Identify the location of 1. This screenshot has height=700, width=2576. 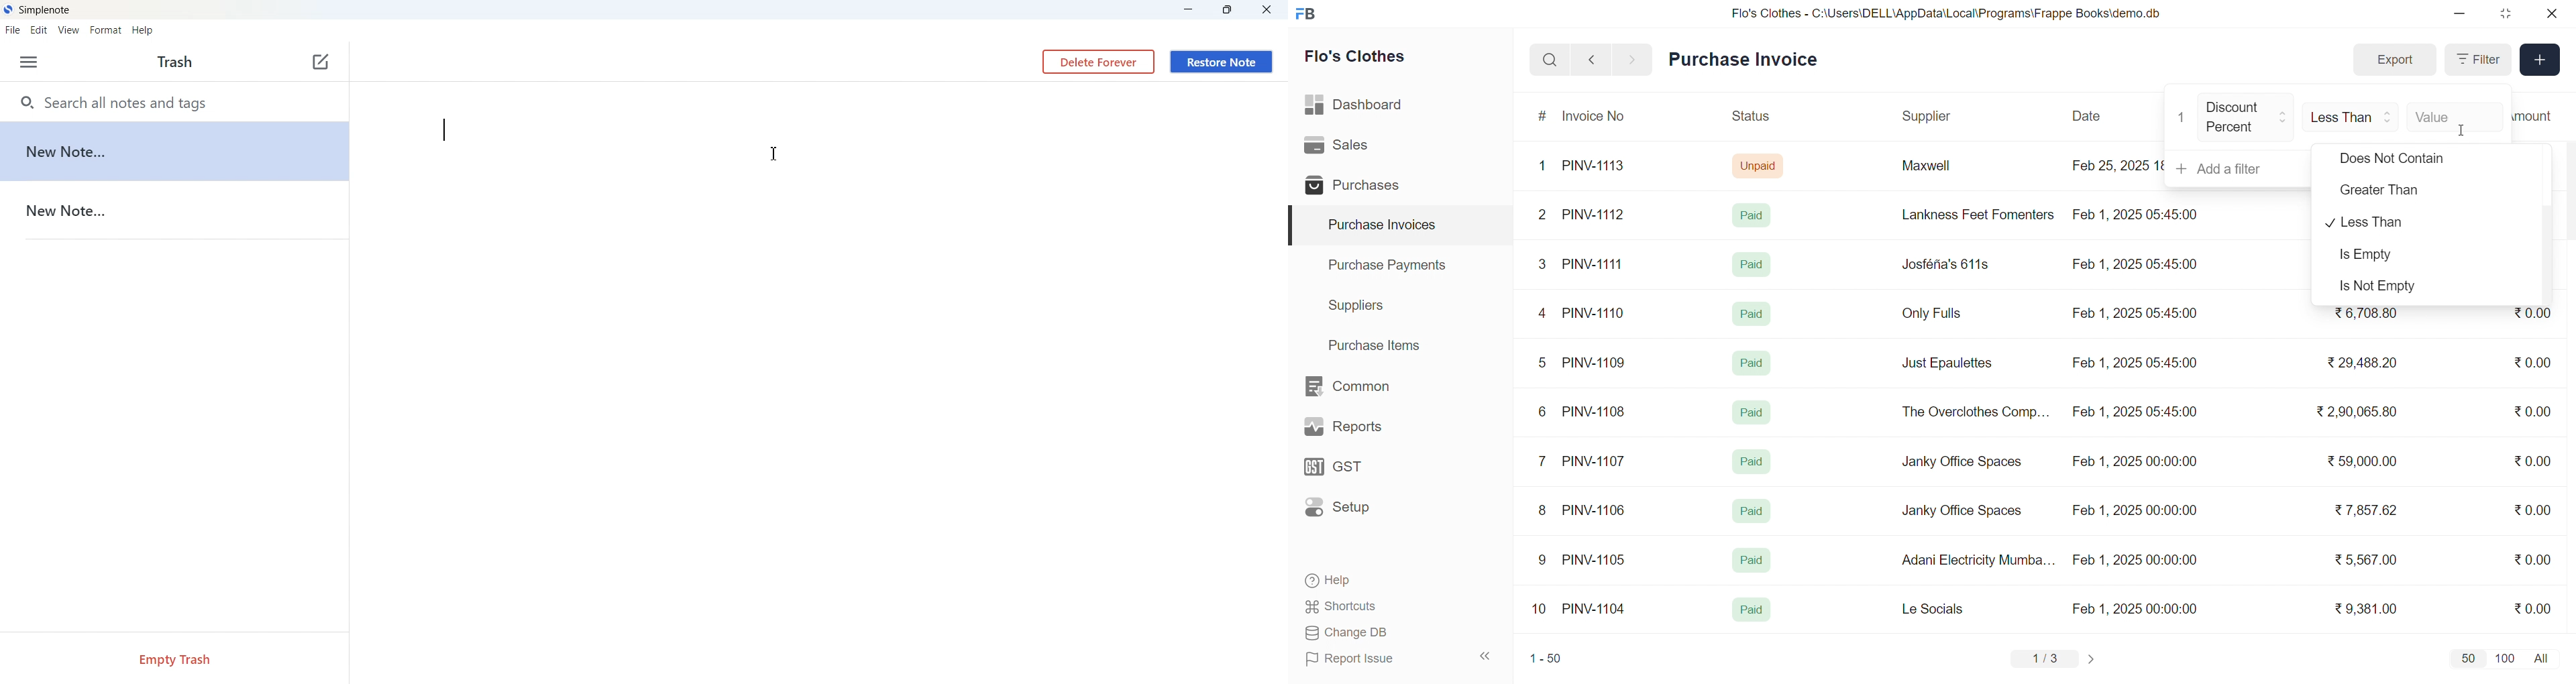
(1545, 166).